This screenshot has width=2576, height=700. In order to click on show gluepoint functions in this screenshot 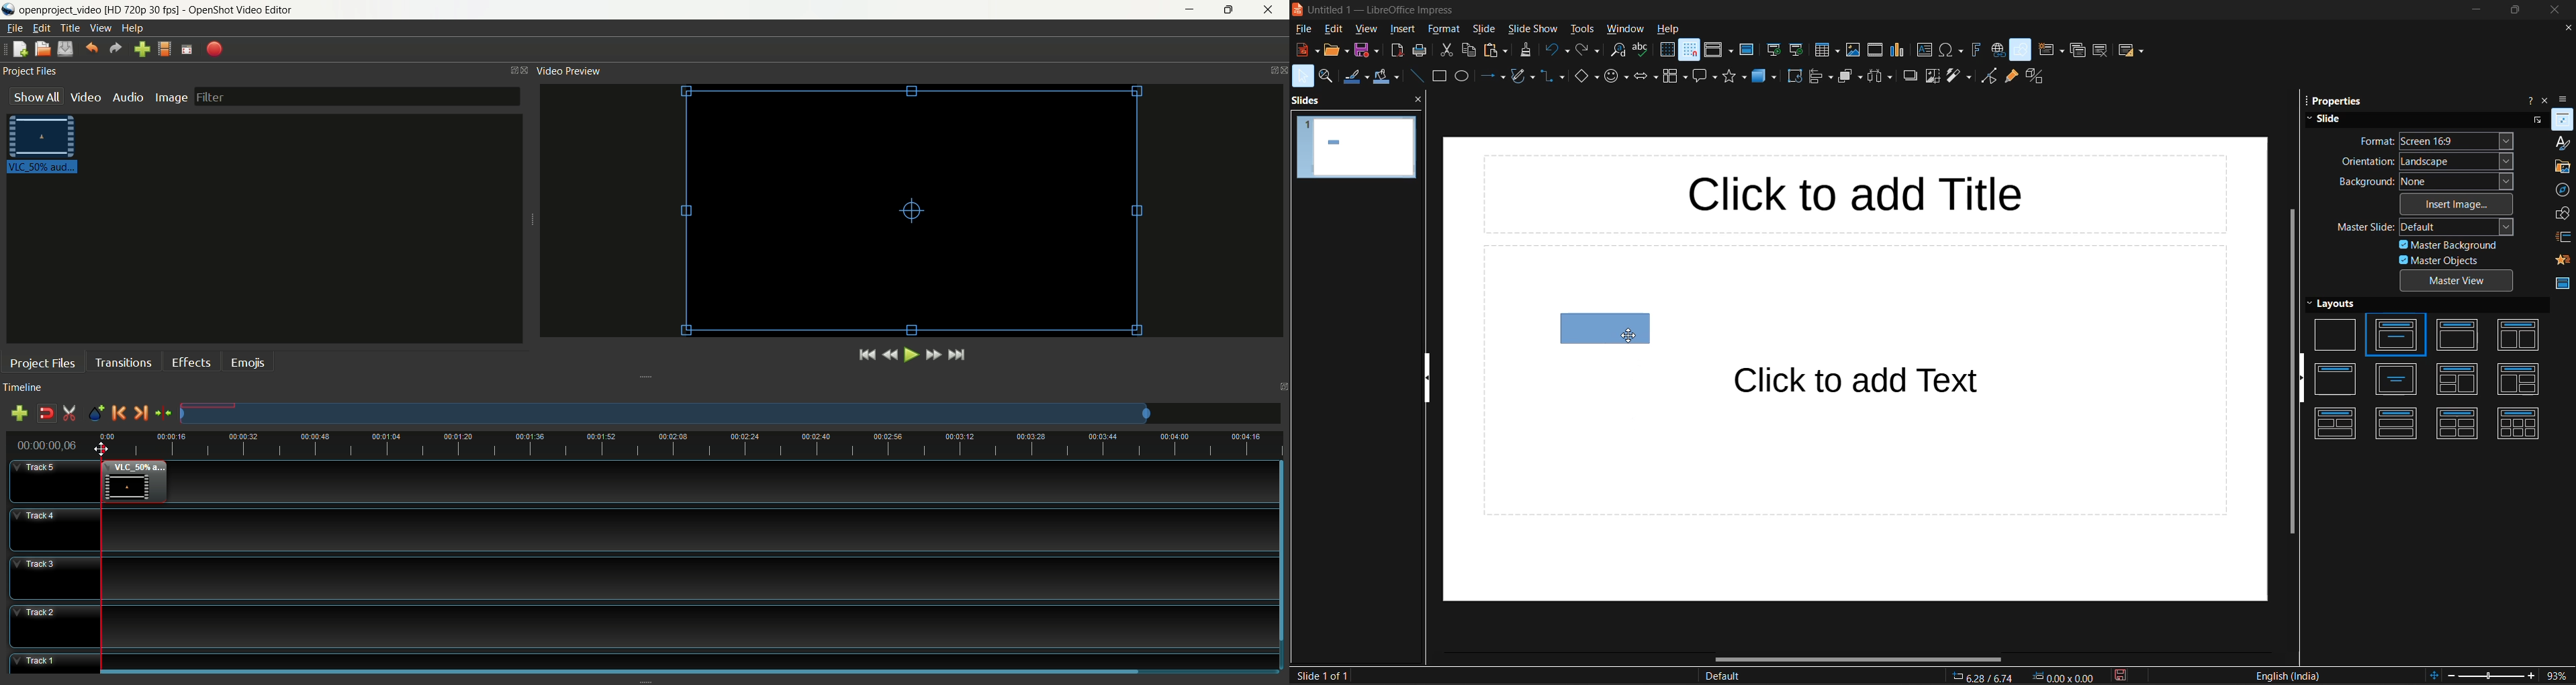, I will do `click(2009, 75)`.